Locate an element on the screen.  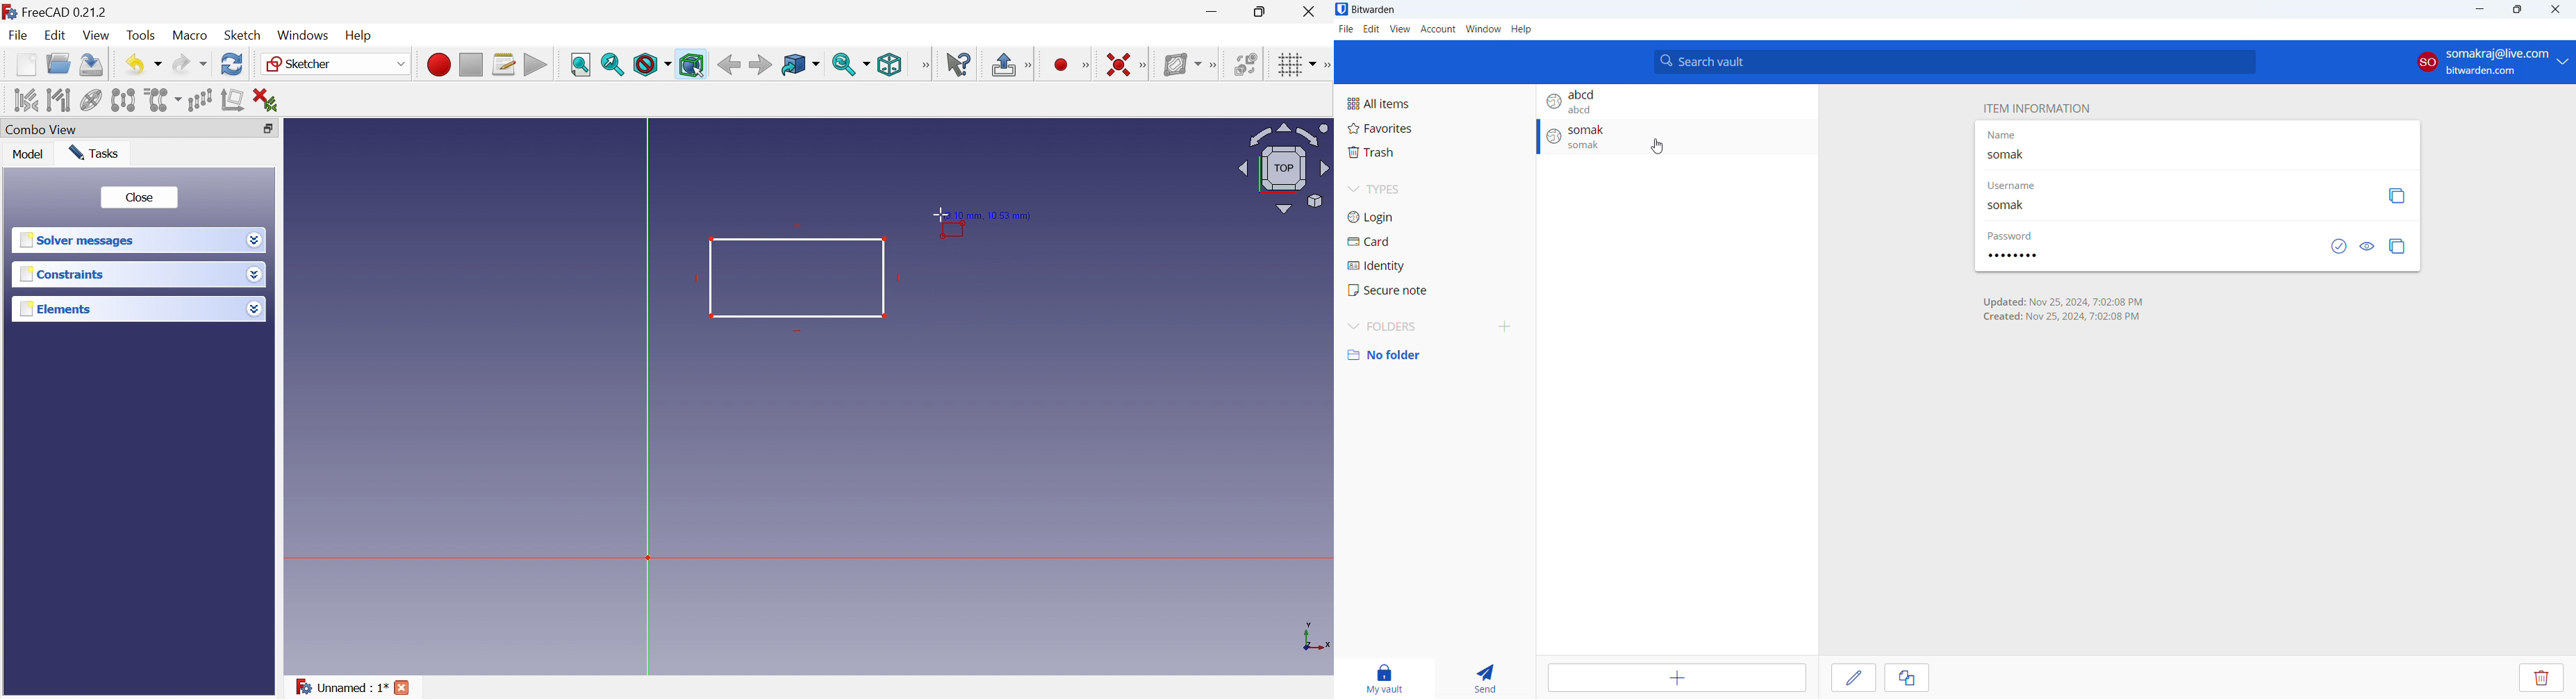
Constraints is located at coordinates (62, 274).